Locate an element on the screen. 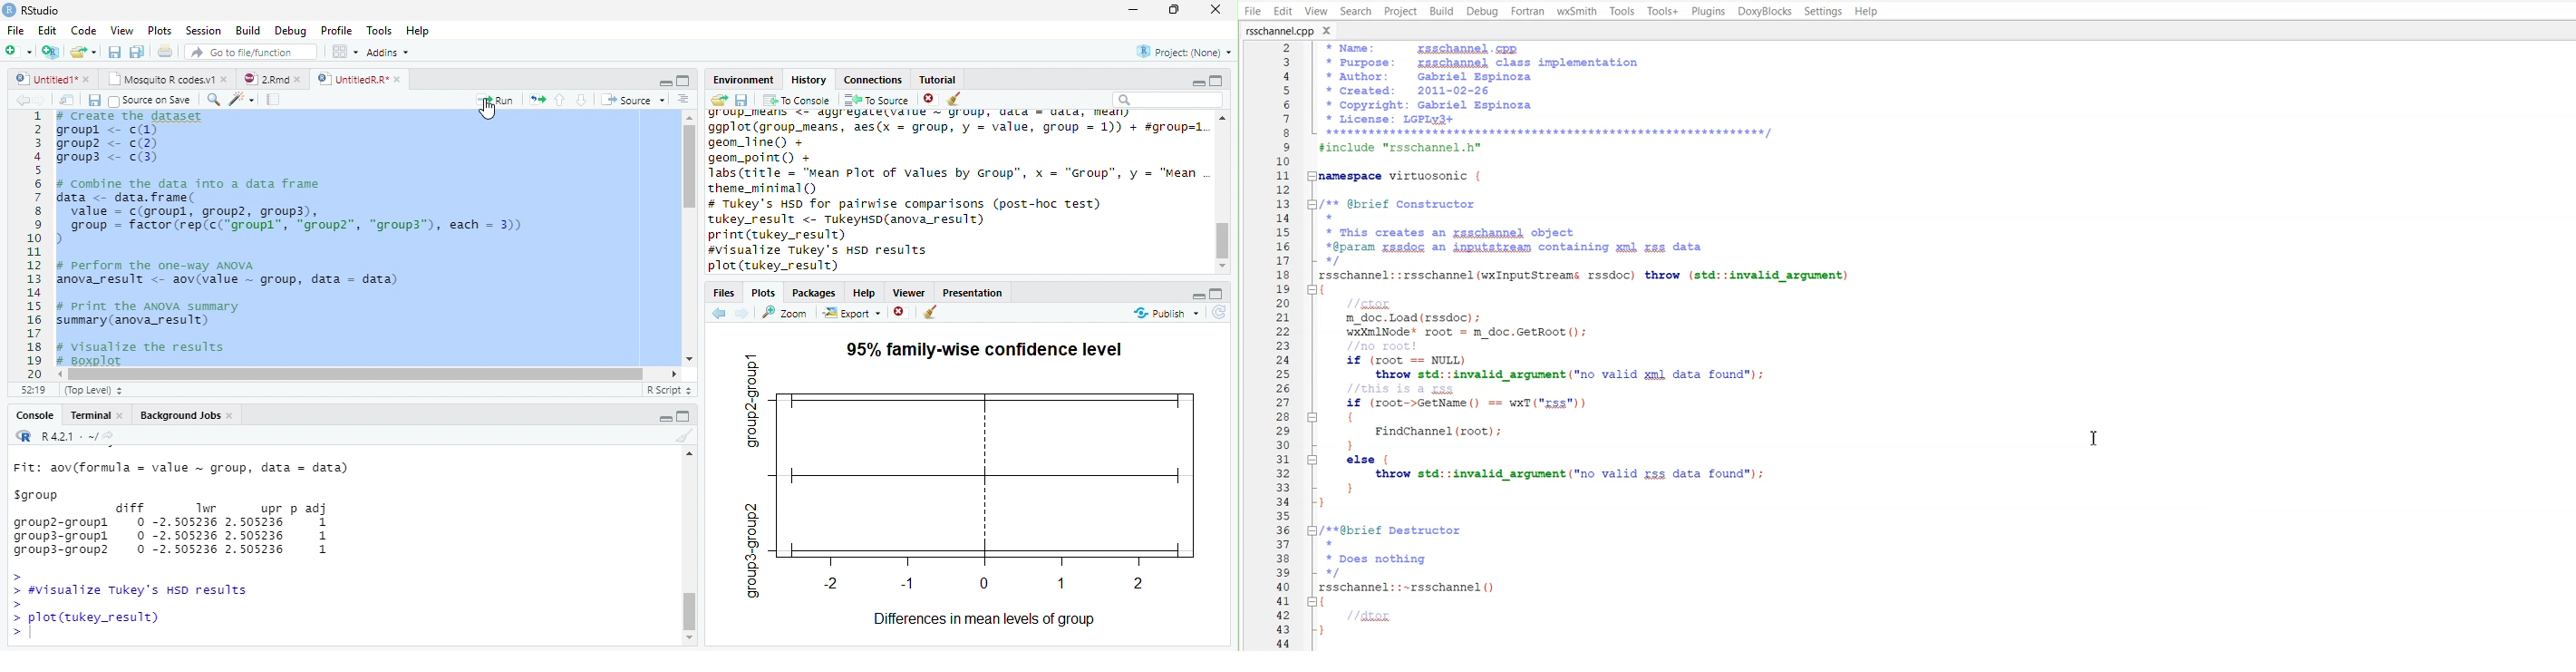 This screenshot has width=2576, height=672. DoxyBlocks is located at coordinates (1765, 11).